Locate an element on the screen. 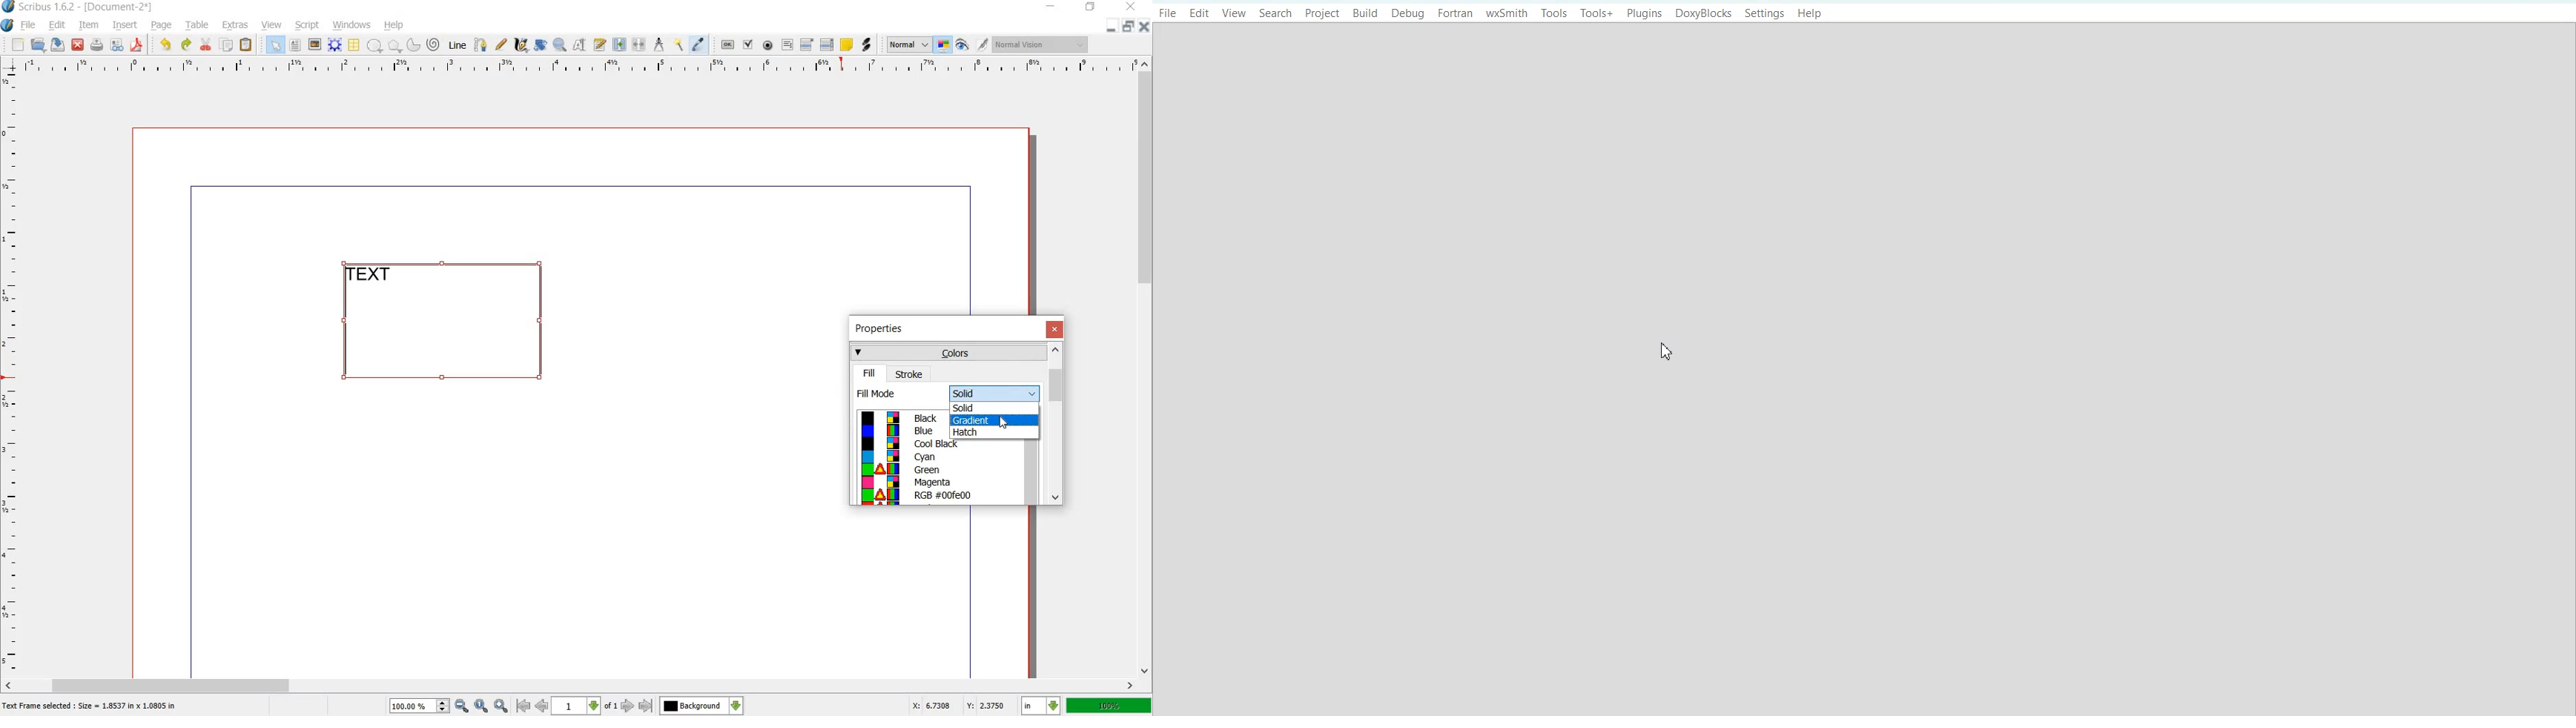 The width and height of the screenshot is (2576, 728). view is located at coordinates (272, 25).